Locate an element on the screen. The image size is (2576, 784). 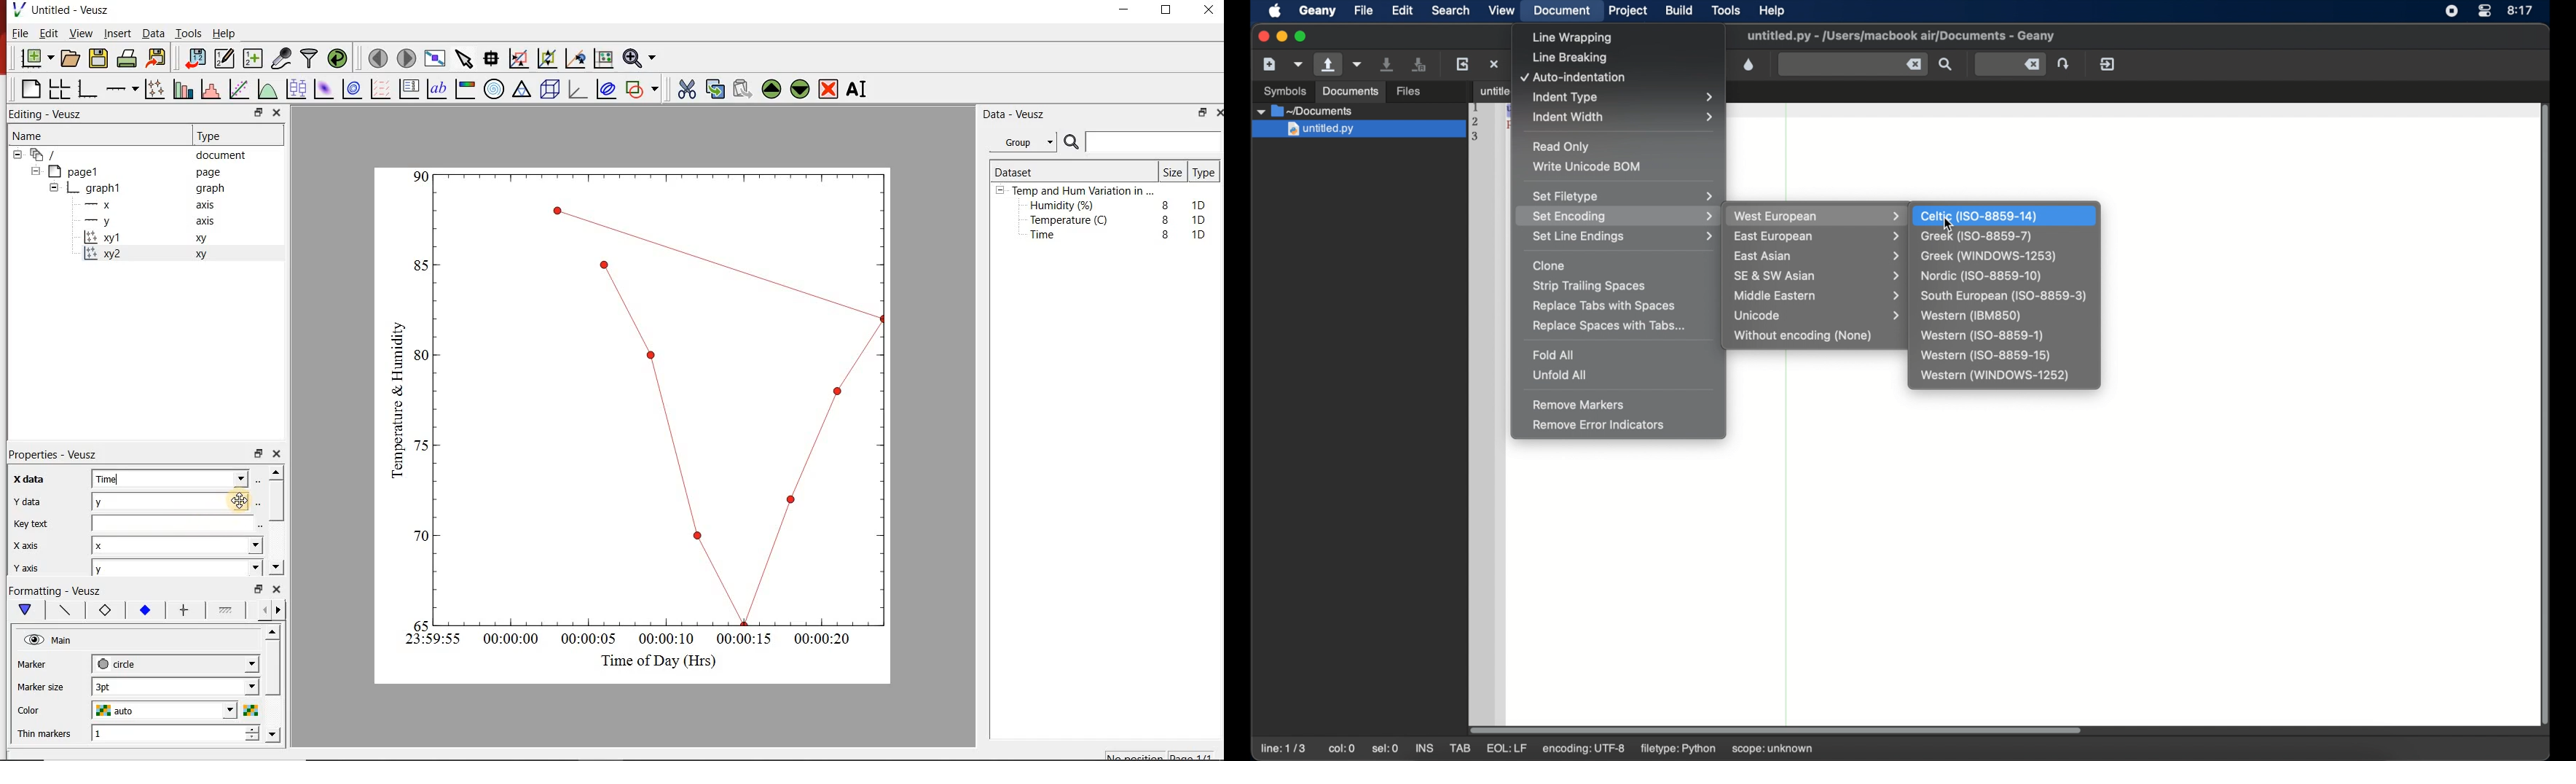
00:00:00 is located at coordinates (508, 641).